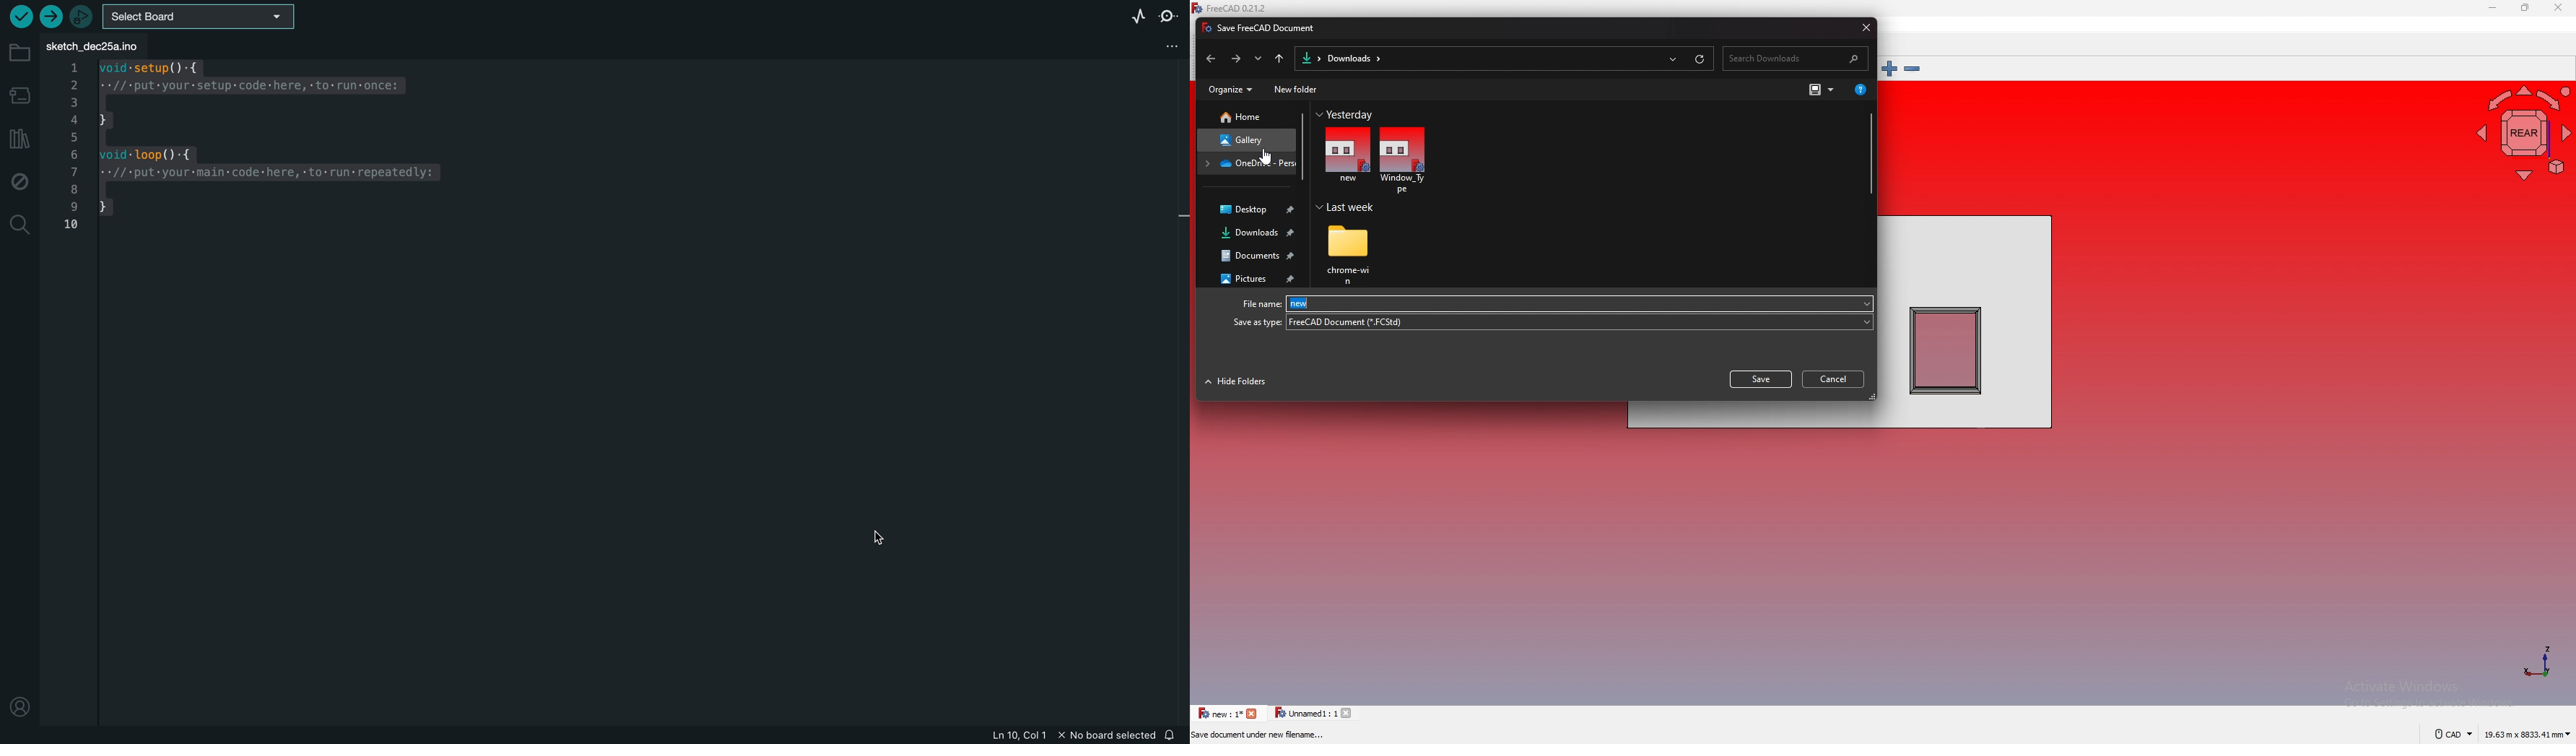 The image size is (2576, 756). What do you see at coordinates (2527, 7) in the screenshot?
I see `resize` at bounding box center [2527, 7].